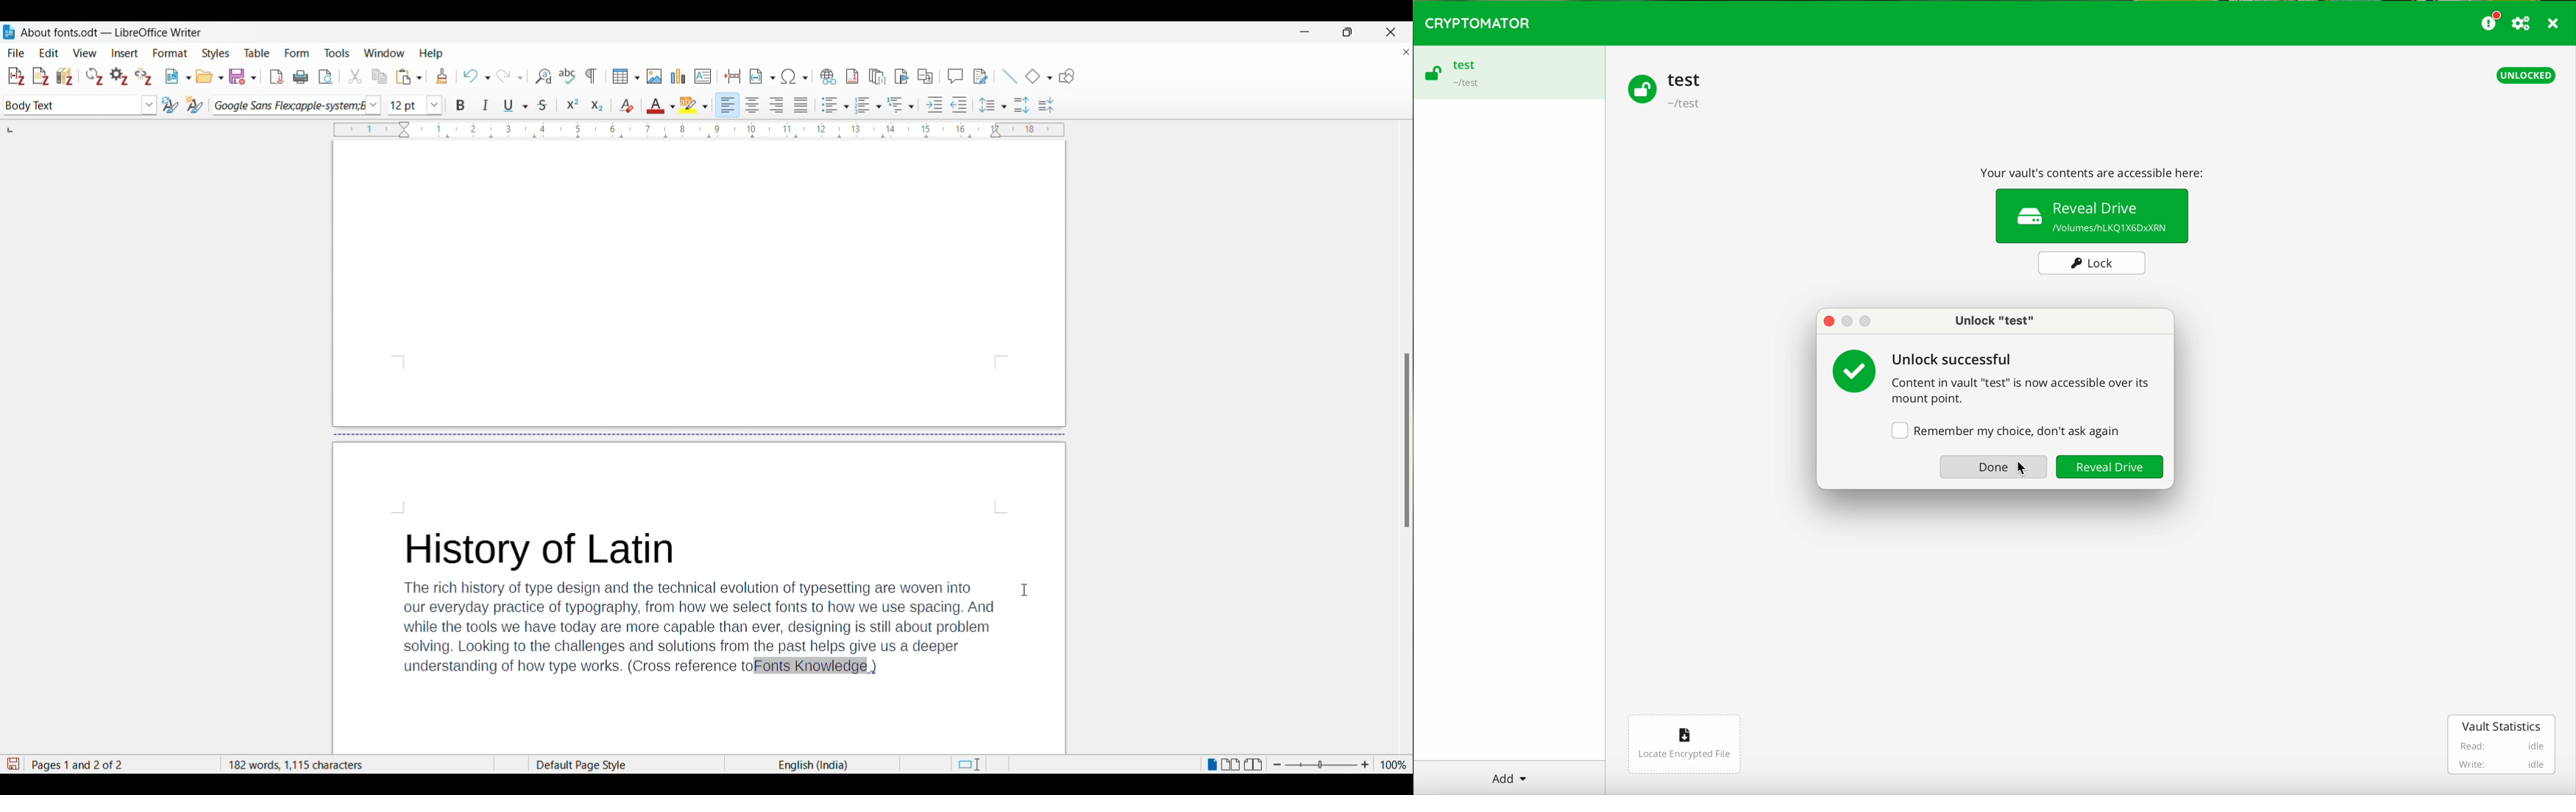 The width and height of the screenshot is (2576, 812). I want to click on Insert cross-reference, so click(925, 77).